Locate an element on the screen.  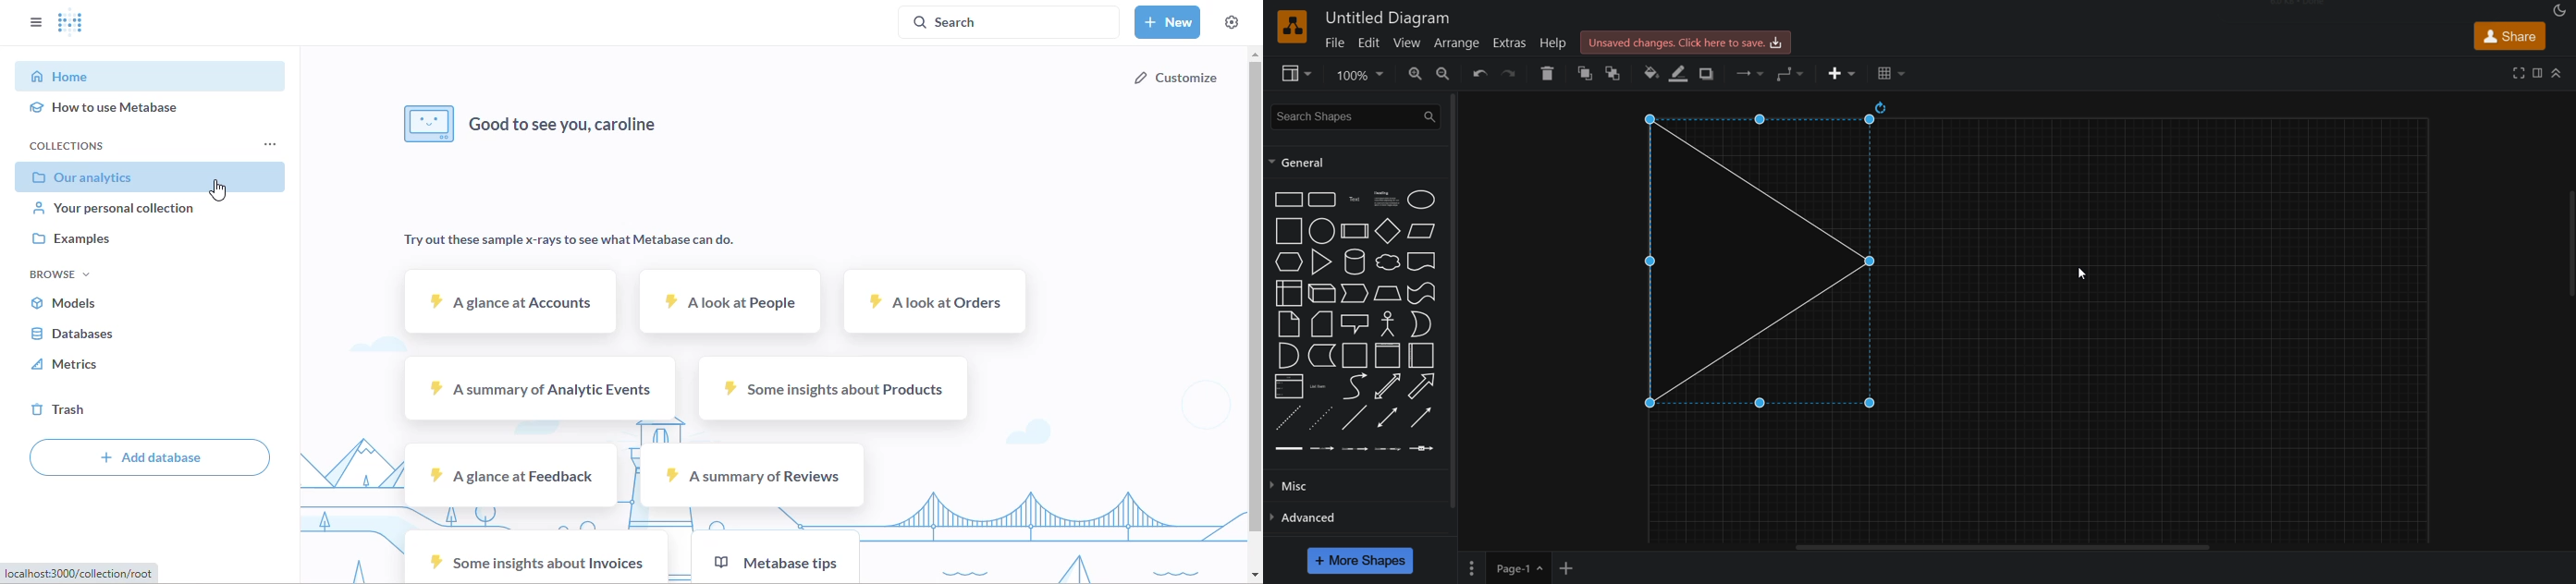
connector with 3 label is located at coordinates (1390, 449).